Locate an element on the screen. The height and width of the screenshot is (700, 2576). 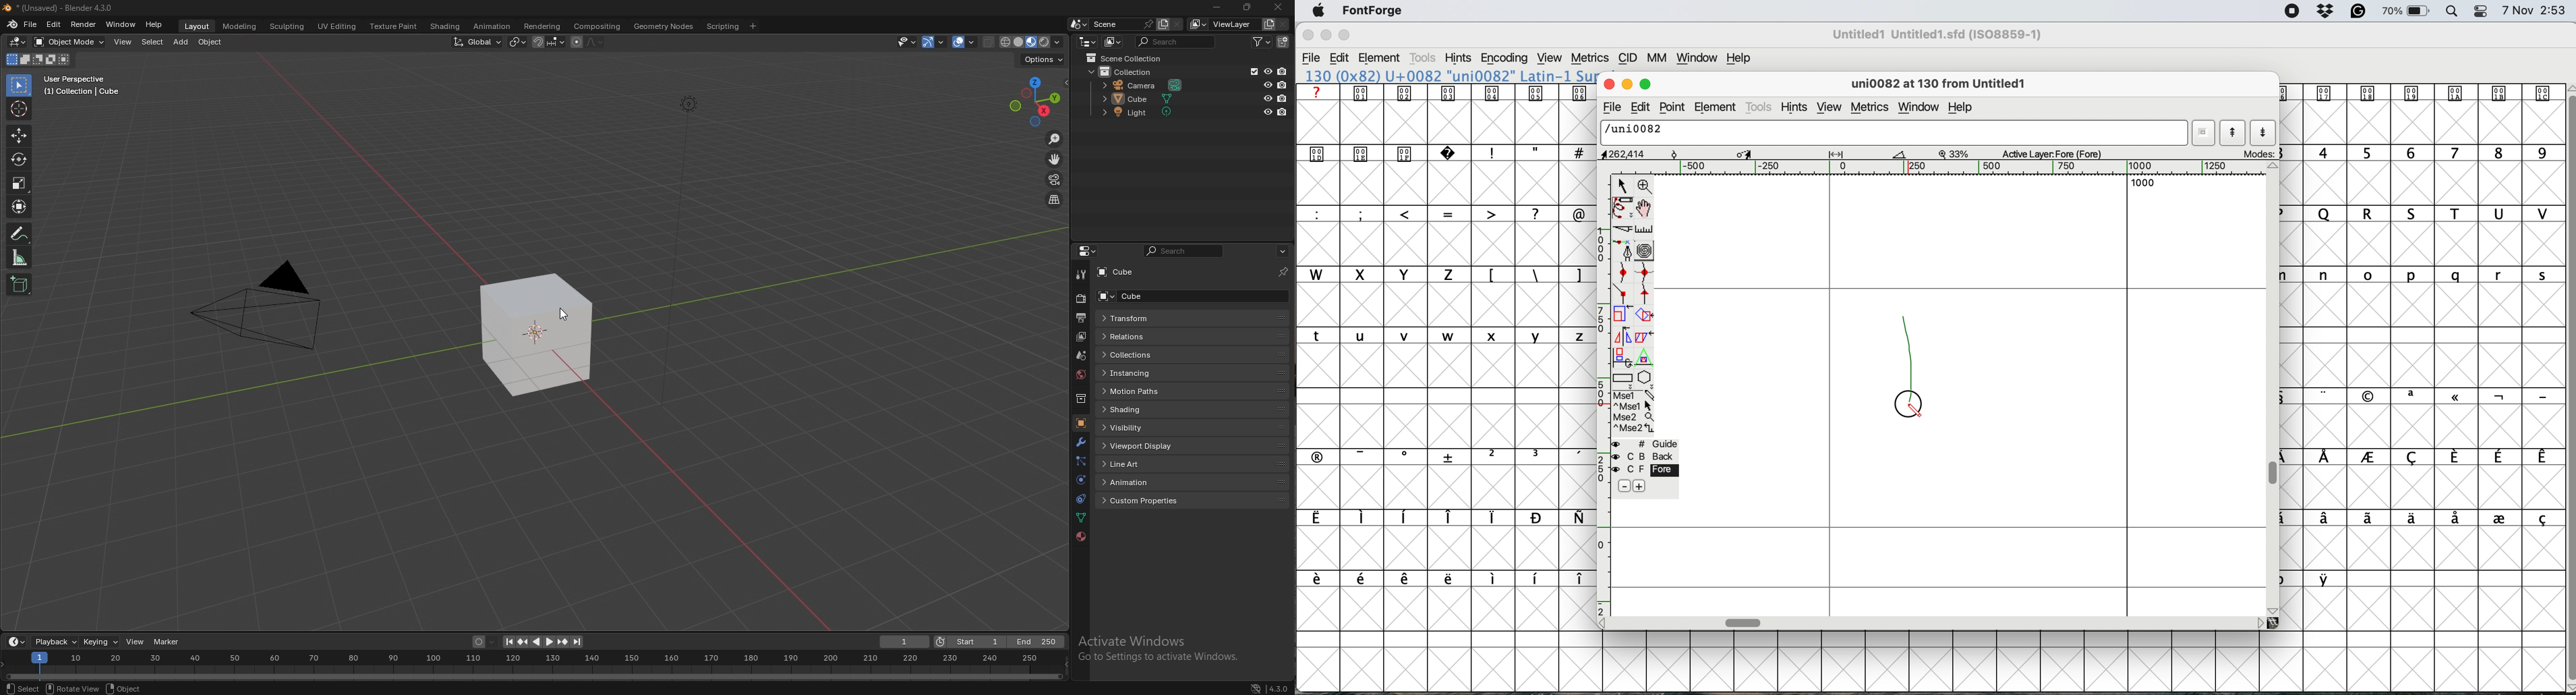
seek is located at coordinates (533, 667).